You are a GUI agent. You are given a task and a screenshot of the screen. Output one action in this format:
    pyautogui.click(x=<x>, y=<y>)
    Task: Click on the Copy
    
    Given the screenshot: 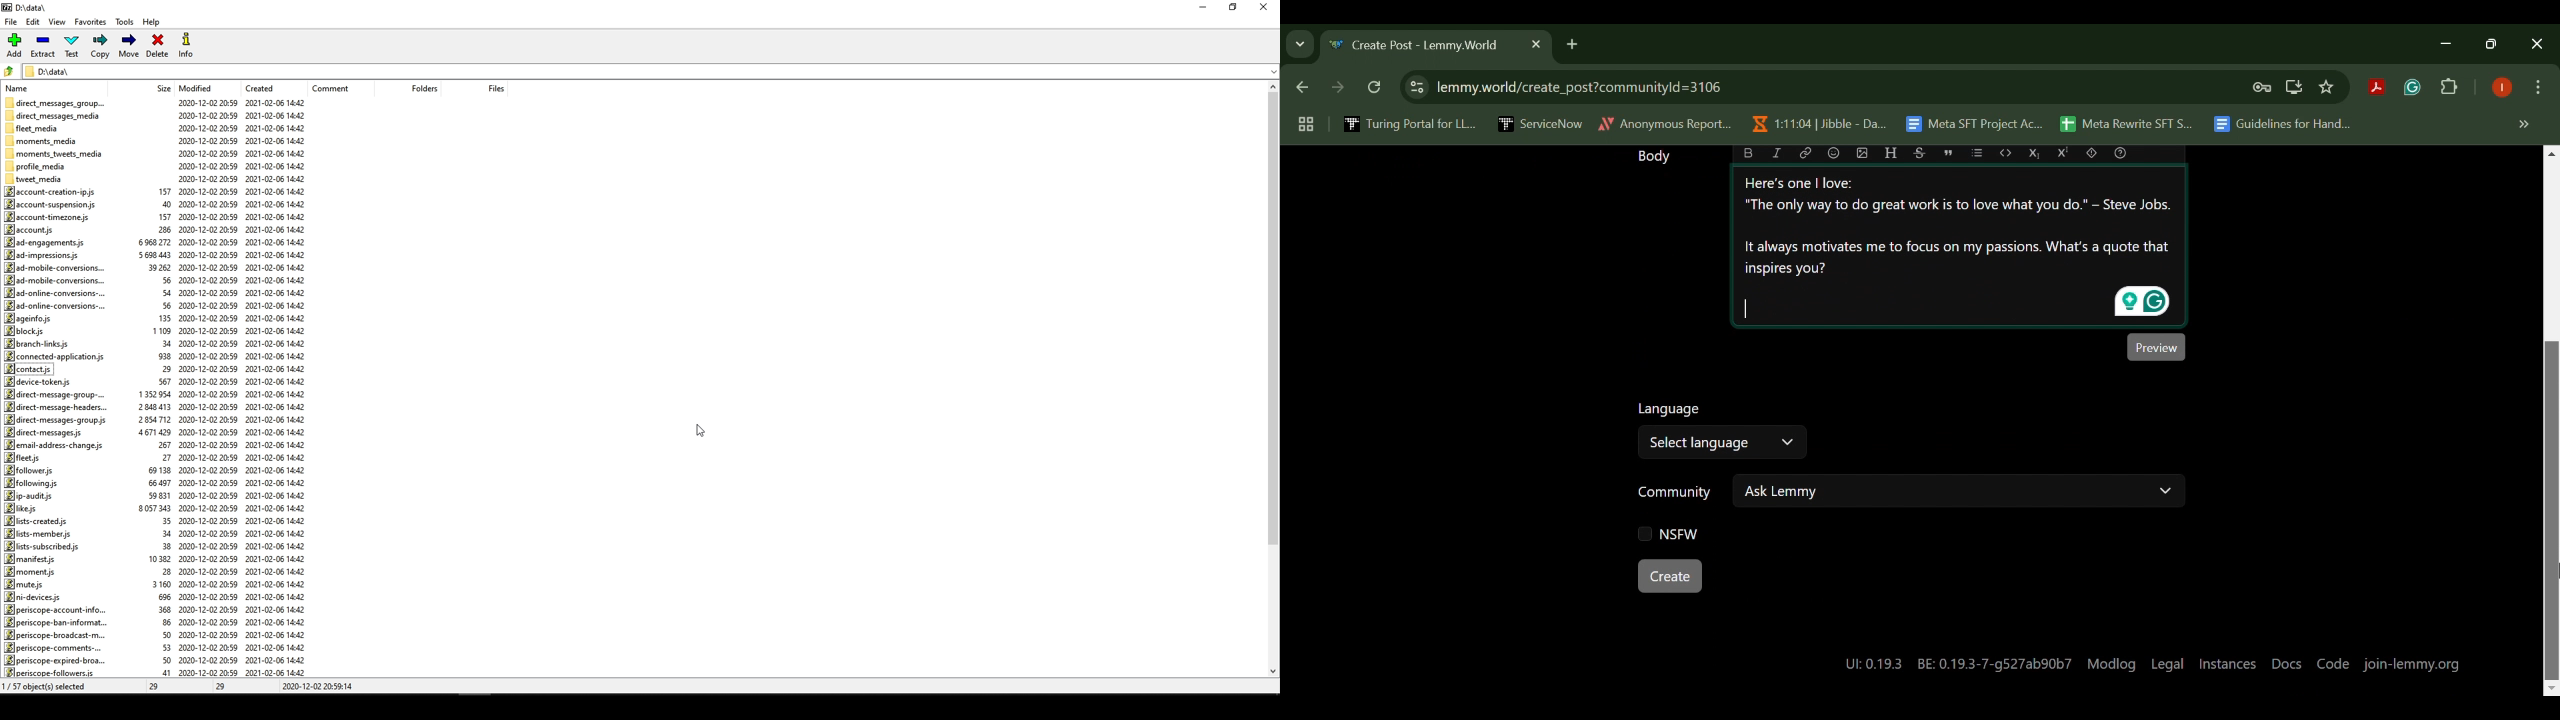 What is the action you would take?
    pyautogui.click(x=101, y=46)
    